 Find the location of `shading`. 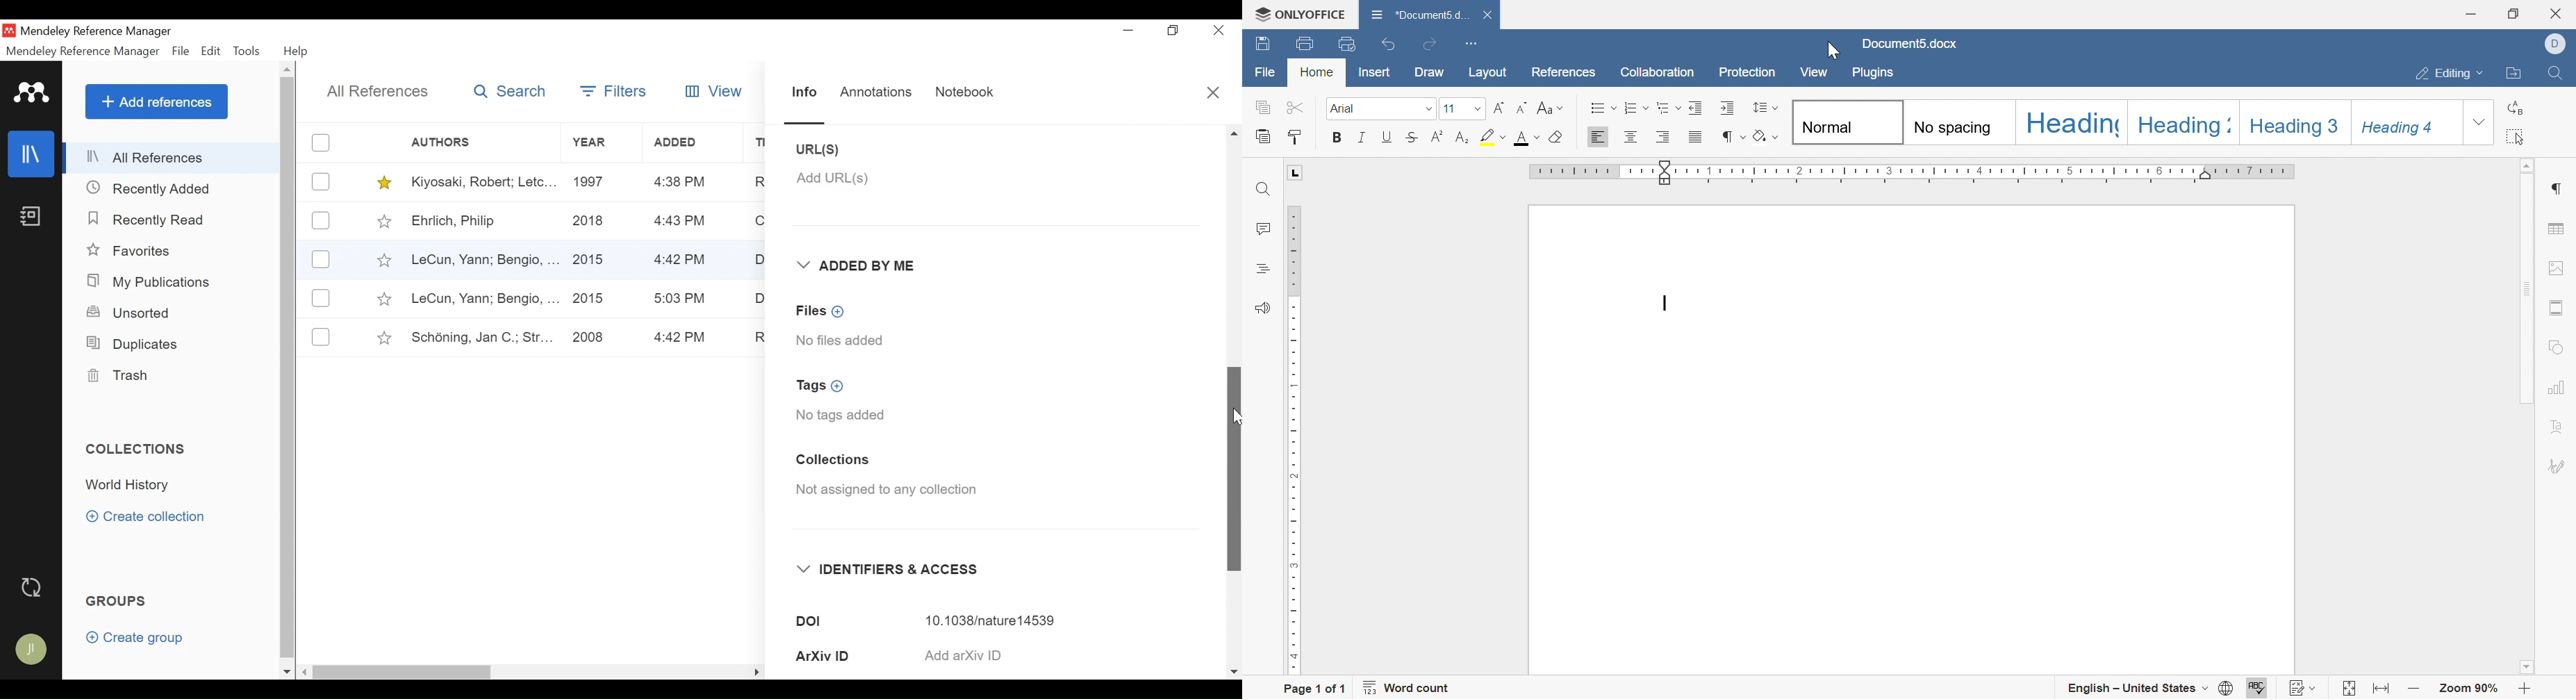

shading is located at coordinates (1768, 138).